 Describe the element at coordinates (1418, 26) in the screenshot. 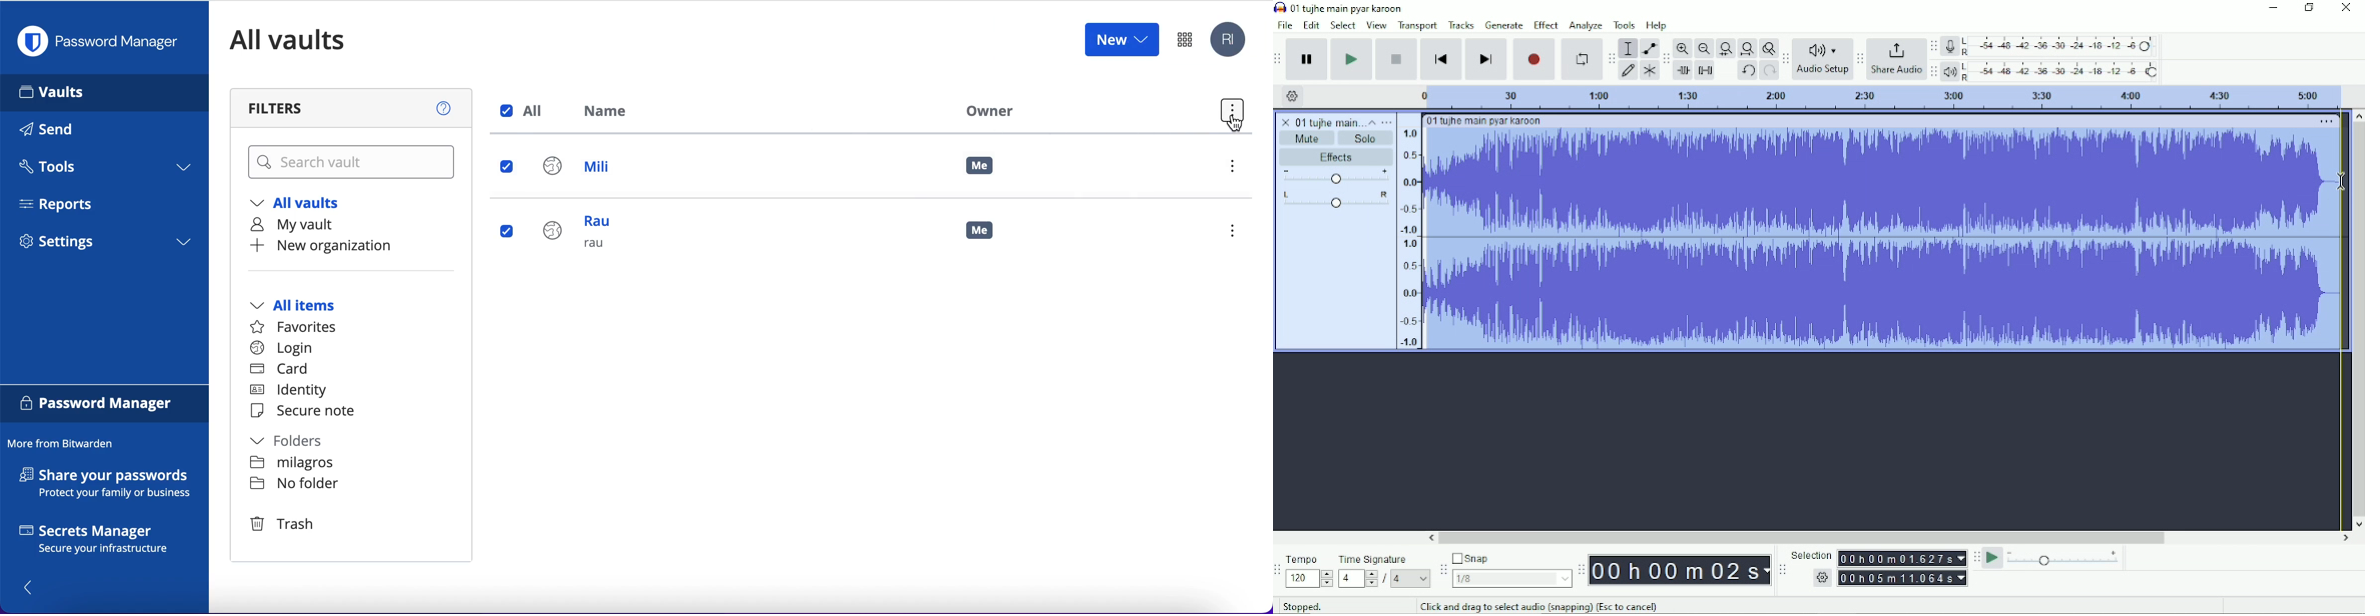

I see `Transport` at that location.